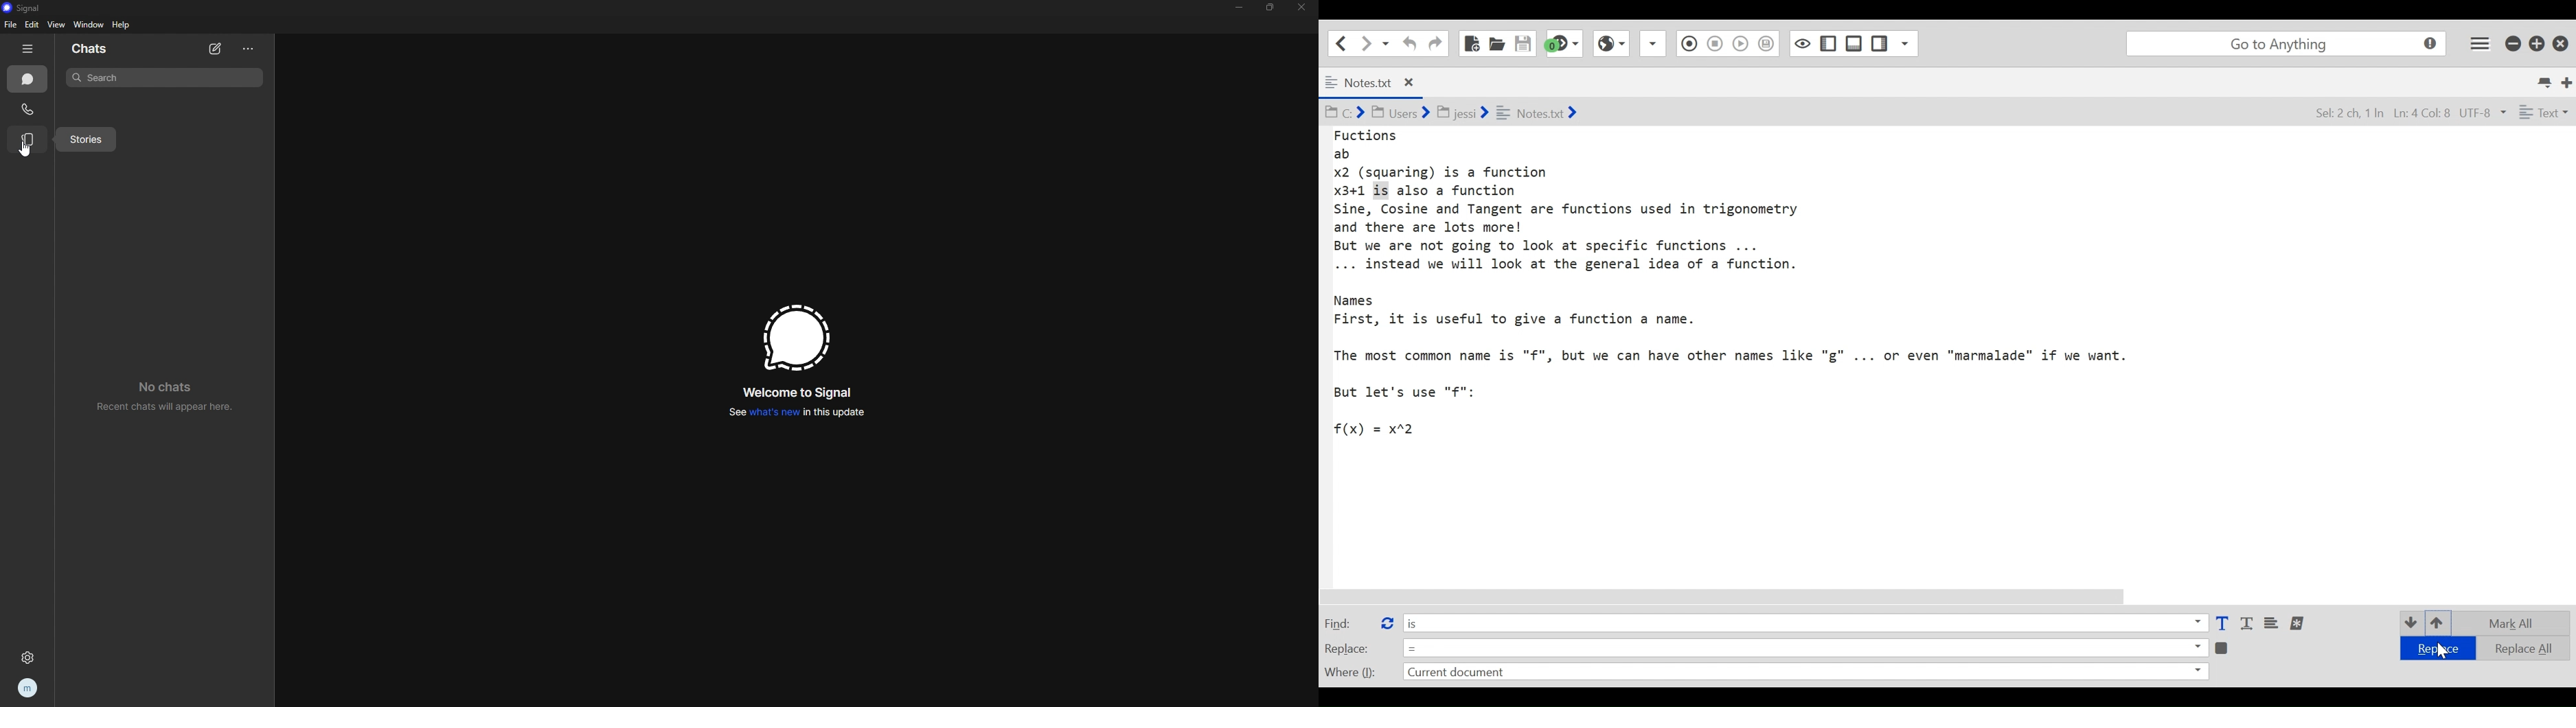  Describe the element at coordinates (1349, 670) in the screenshot. I see `Where` at that location.